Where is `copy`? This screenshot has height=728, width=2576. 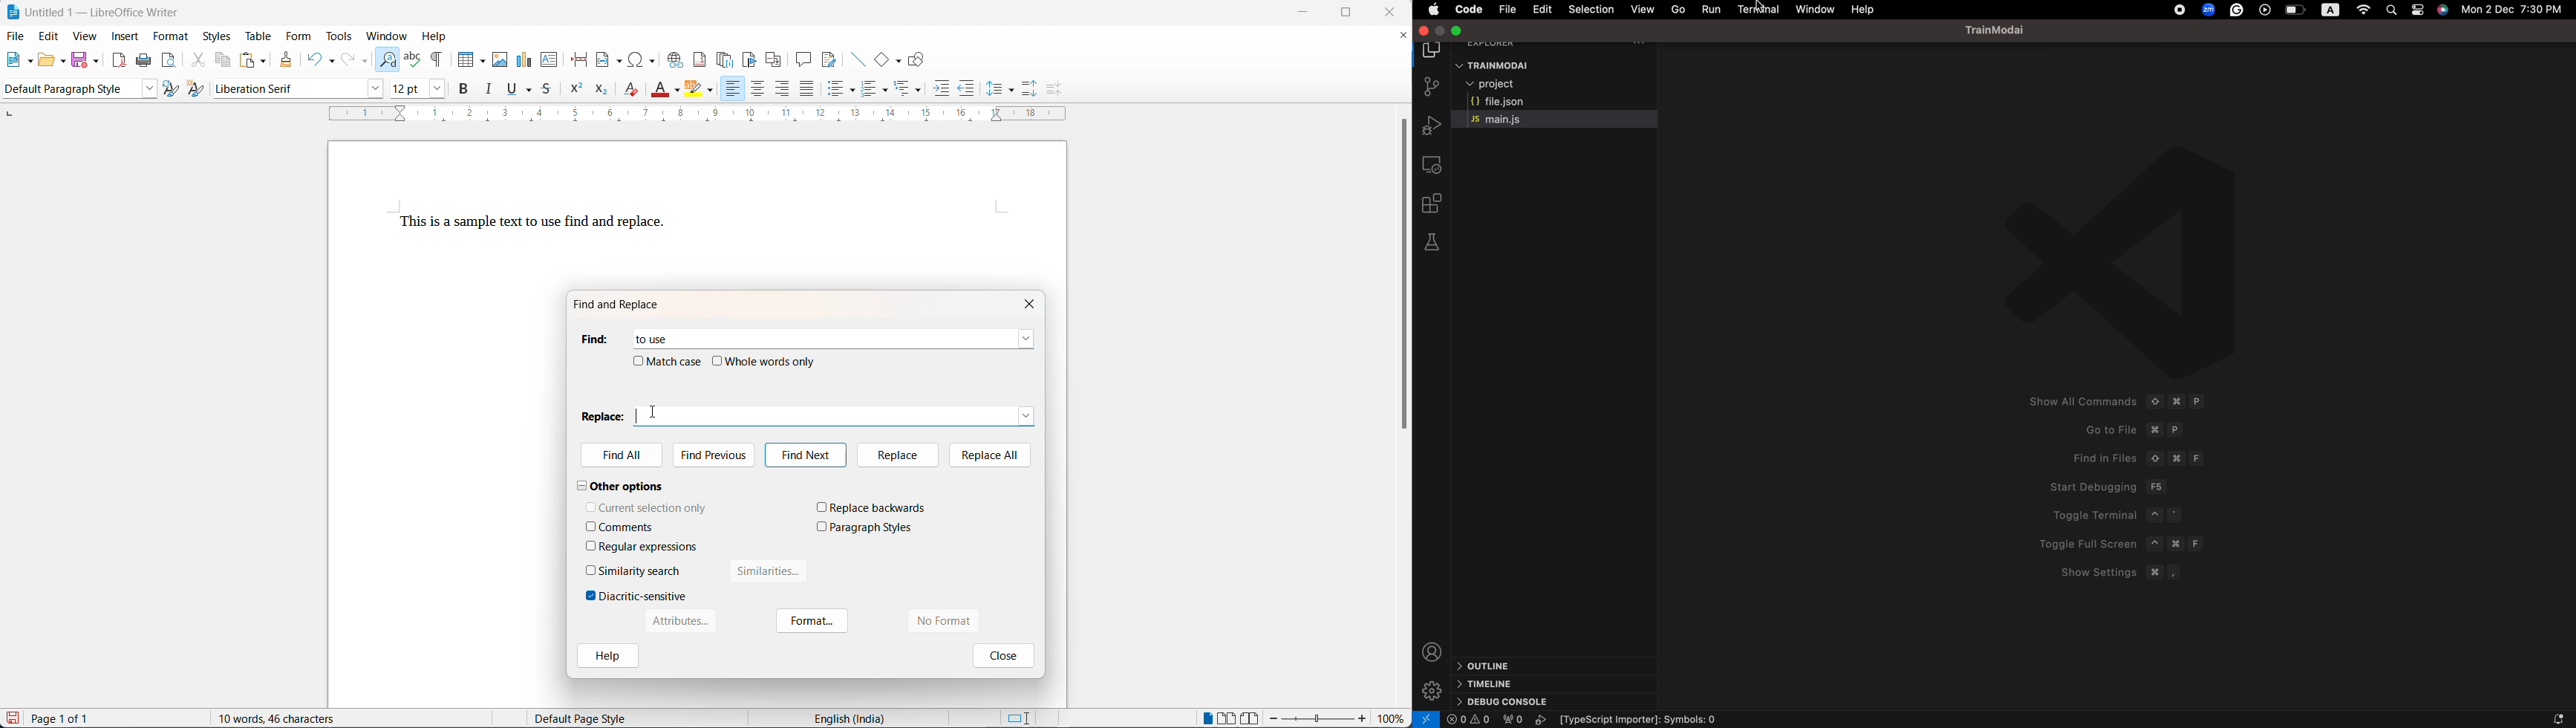 copy is located at coordinates (225, 59).